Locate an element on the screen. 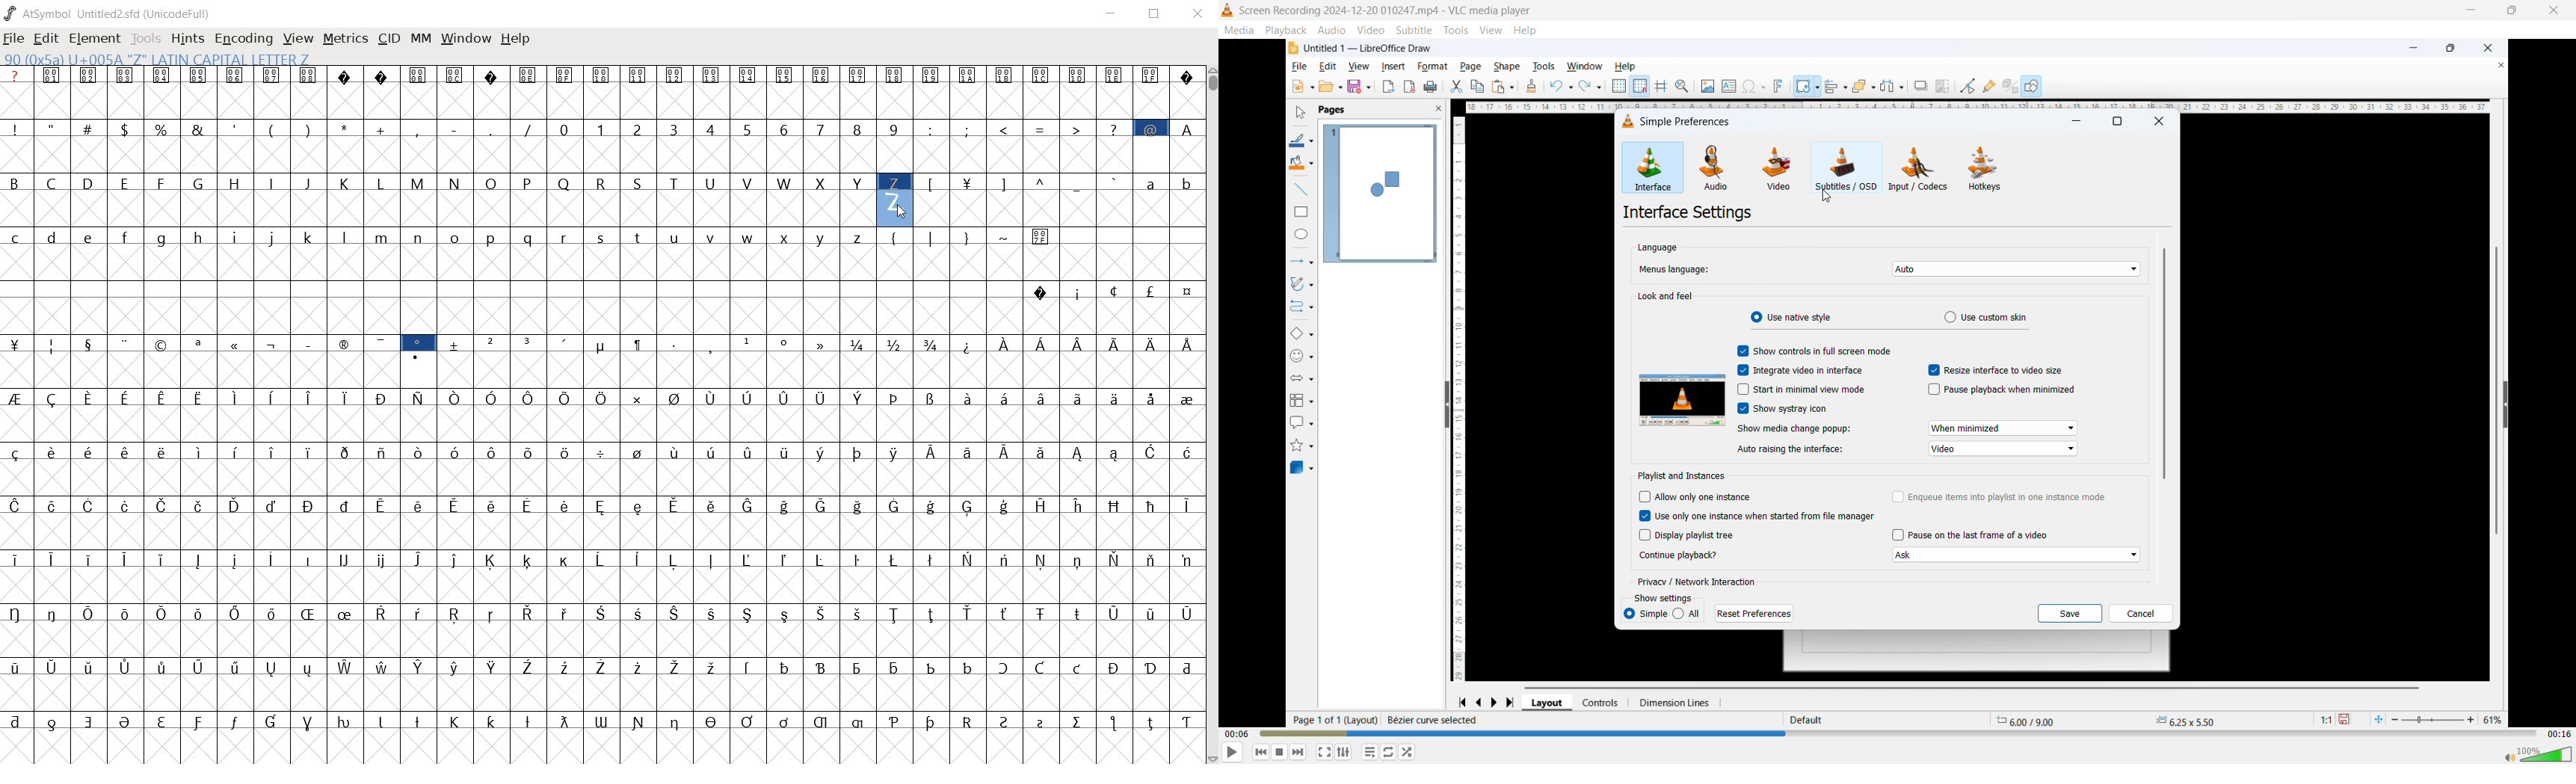 The height and width of the screenshot is (784, 2576). tools is located at coordinates (147, 37).